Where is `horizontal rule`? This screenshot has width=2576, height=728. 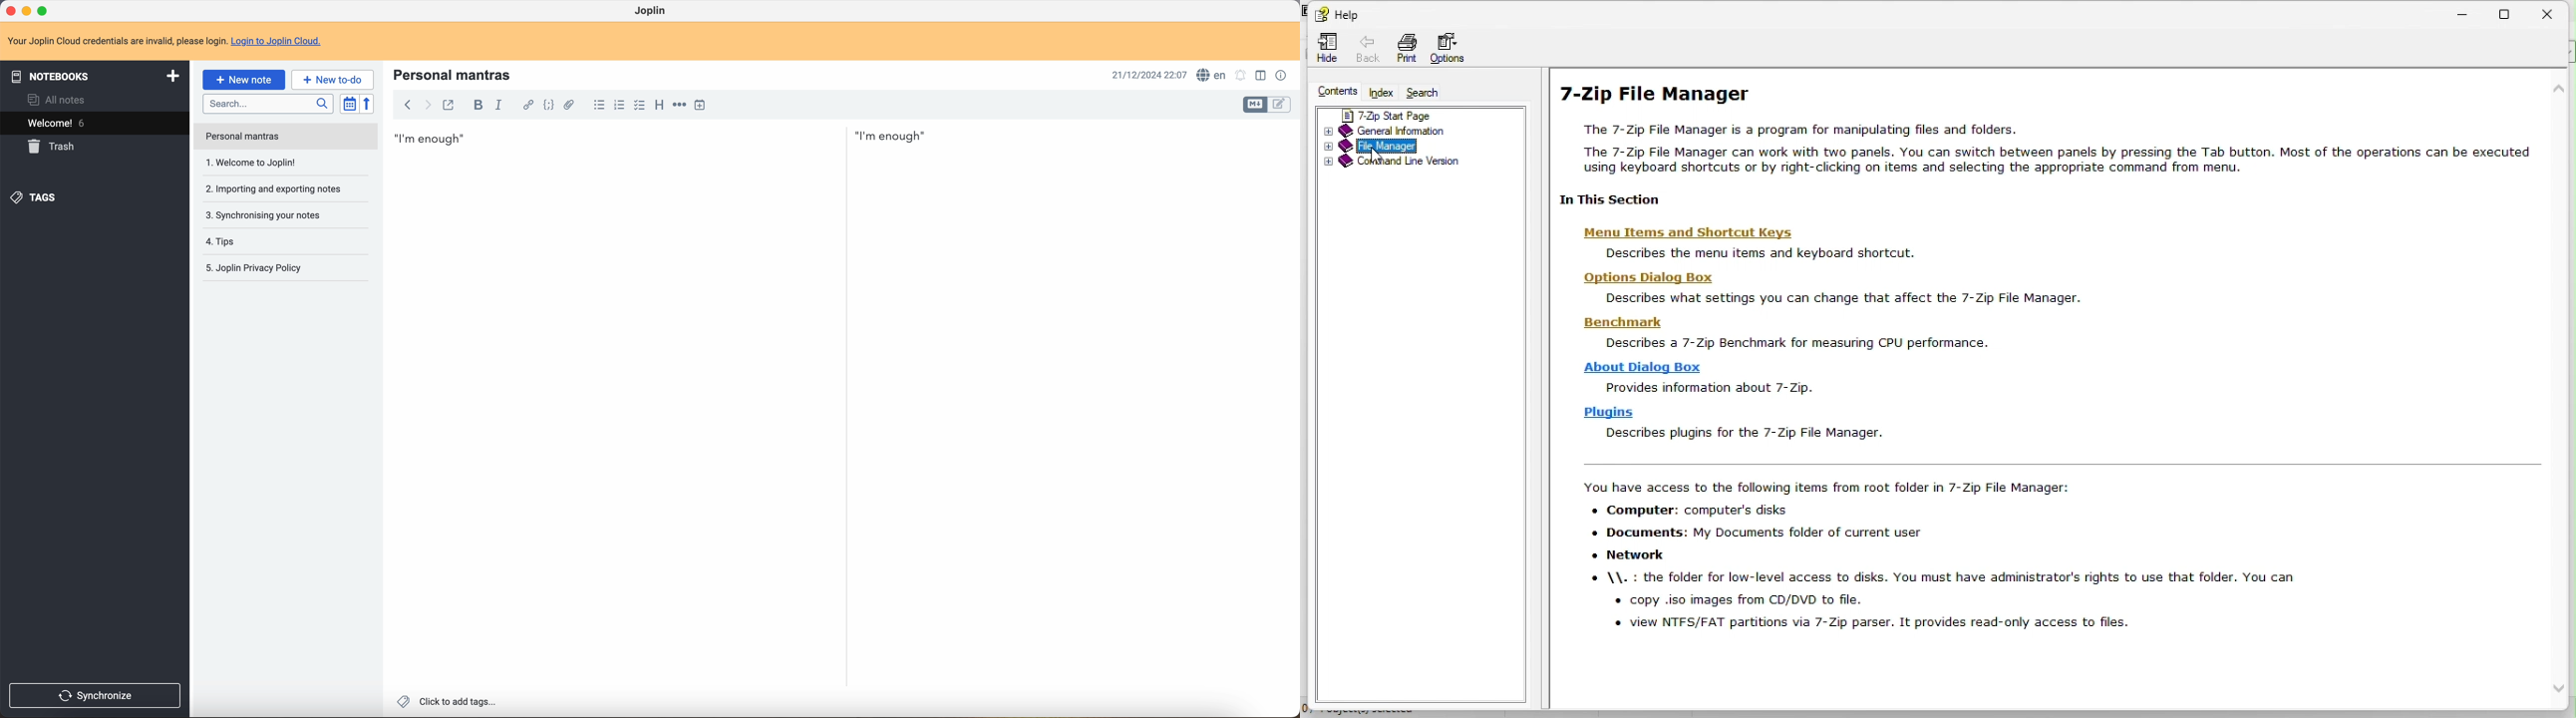
horizontal rule is located at coordinates (680, 106).